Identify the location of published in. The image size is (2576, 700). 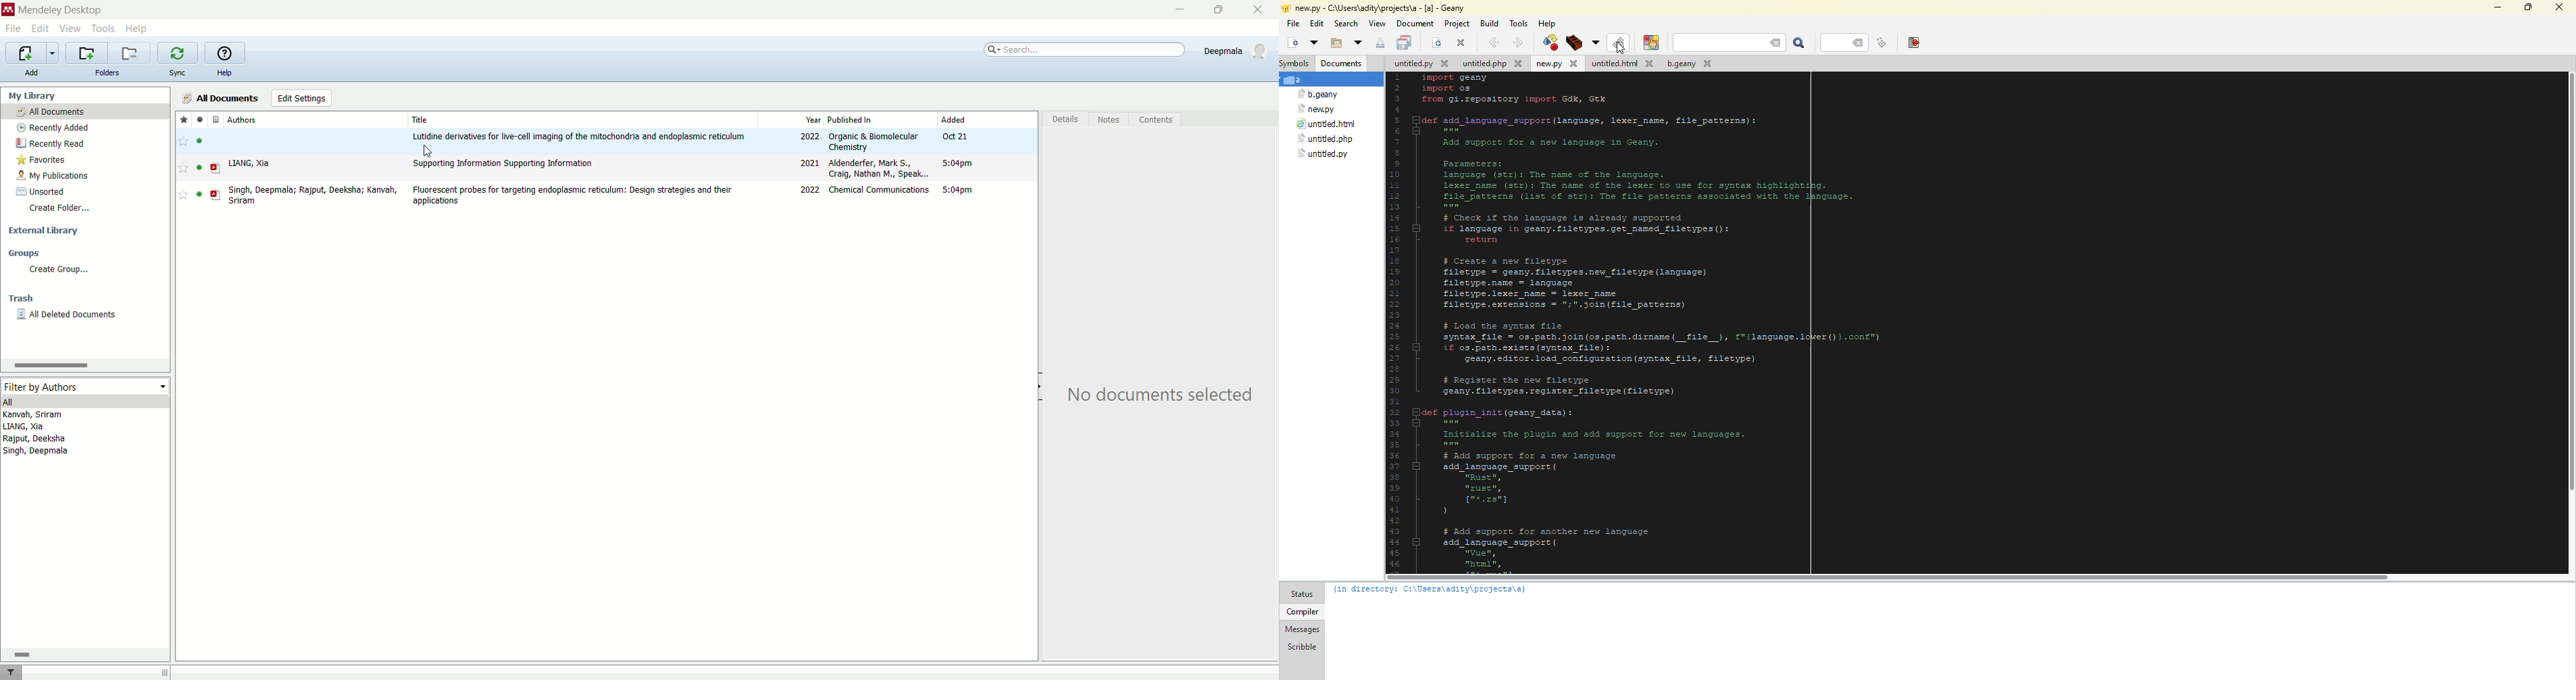
(864, 120).